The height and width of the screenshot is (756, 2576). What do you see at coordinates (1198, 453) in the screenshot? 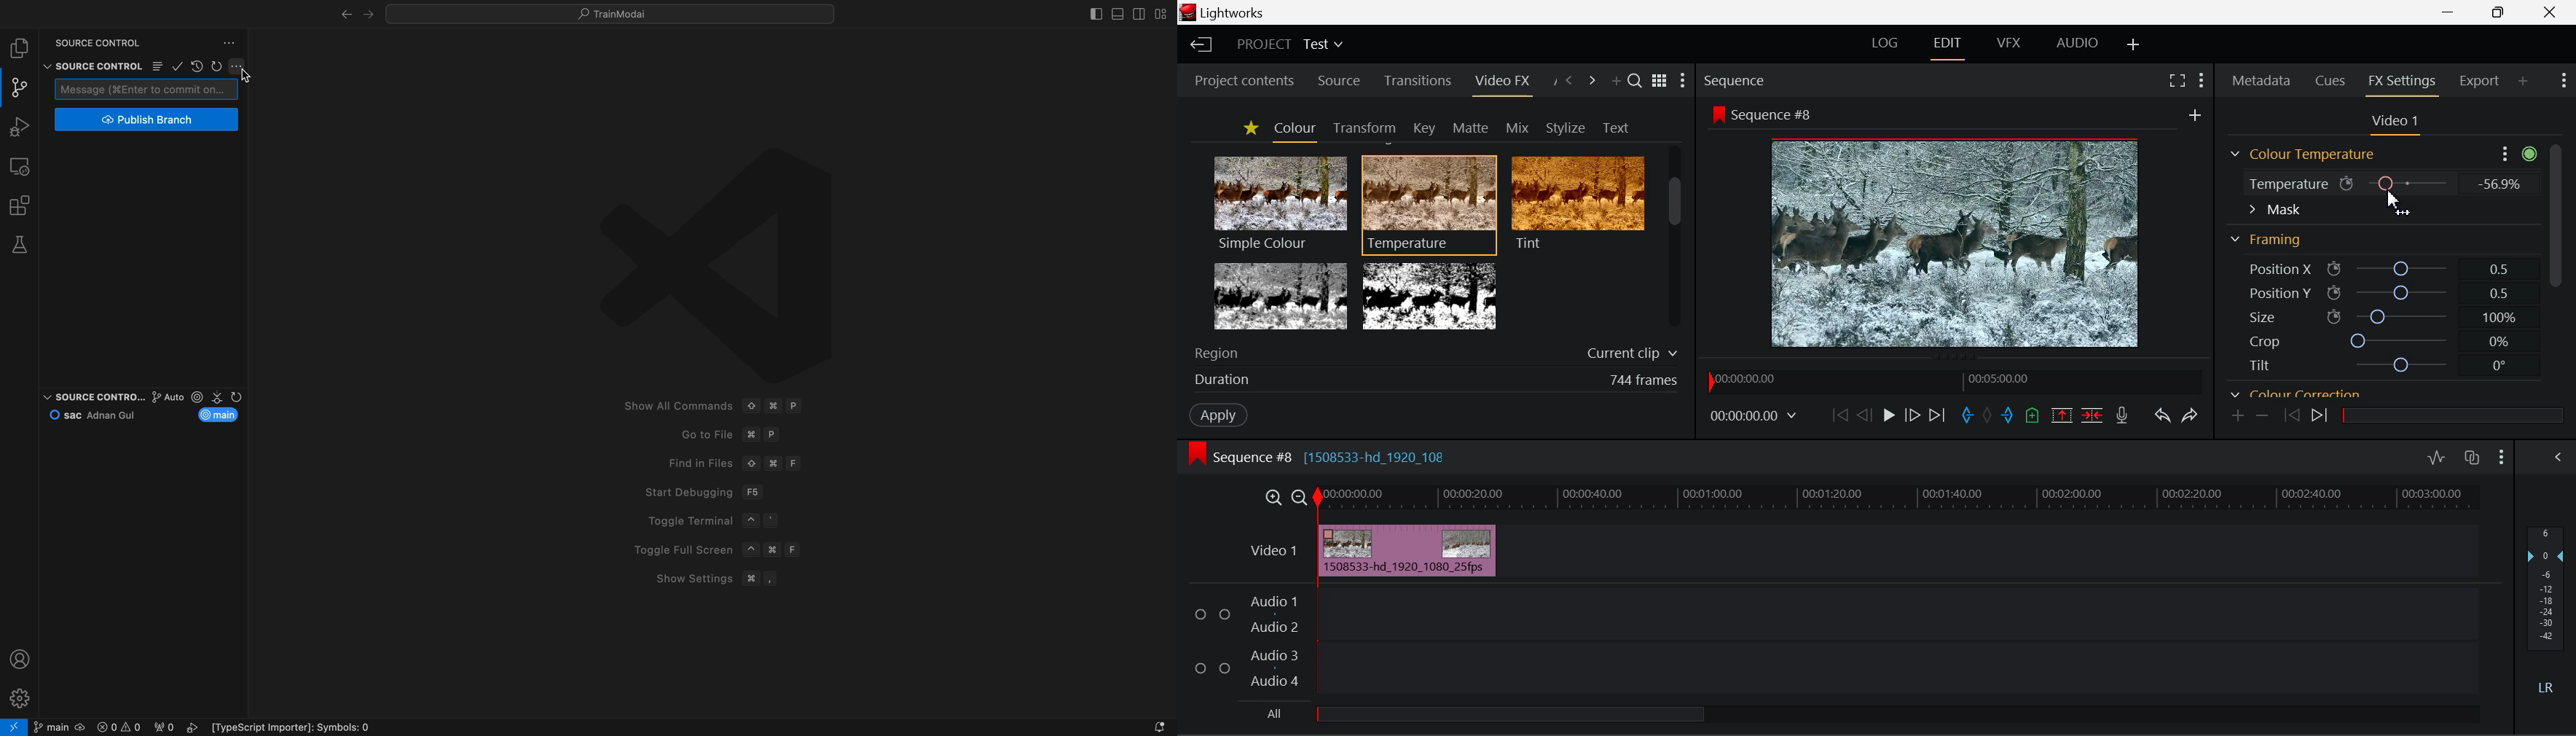
I see `icon` at bounding box center [1198, 453].